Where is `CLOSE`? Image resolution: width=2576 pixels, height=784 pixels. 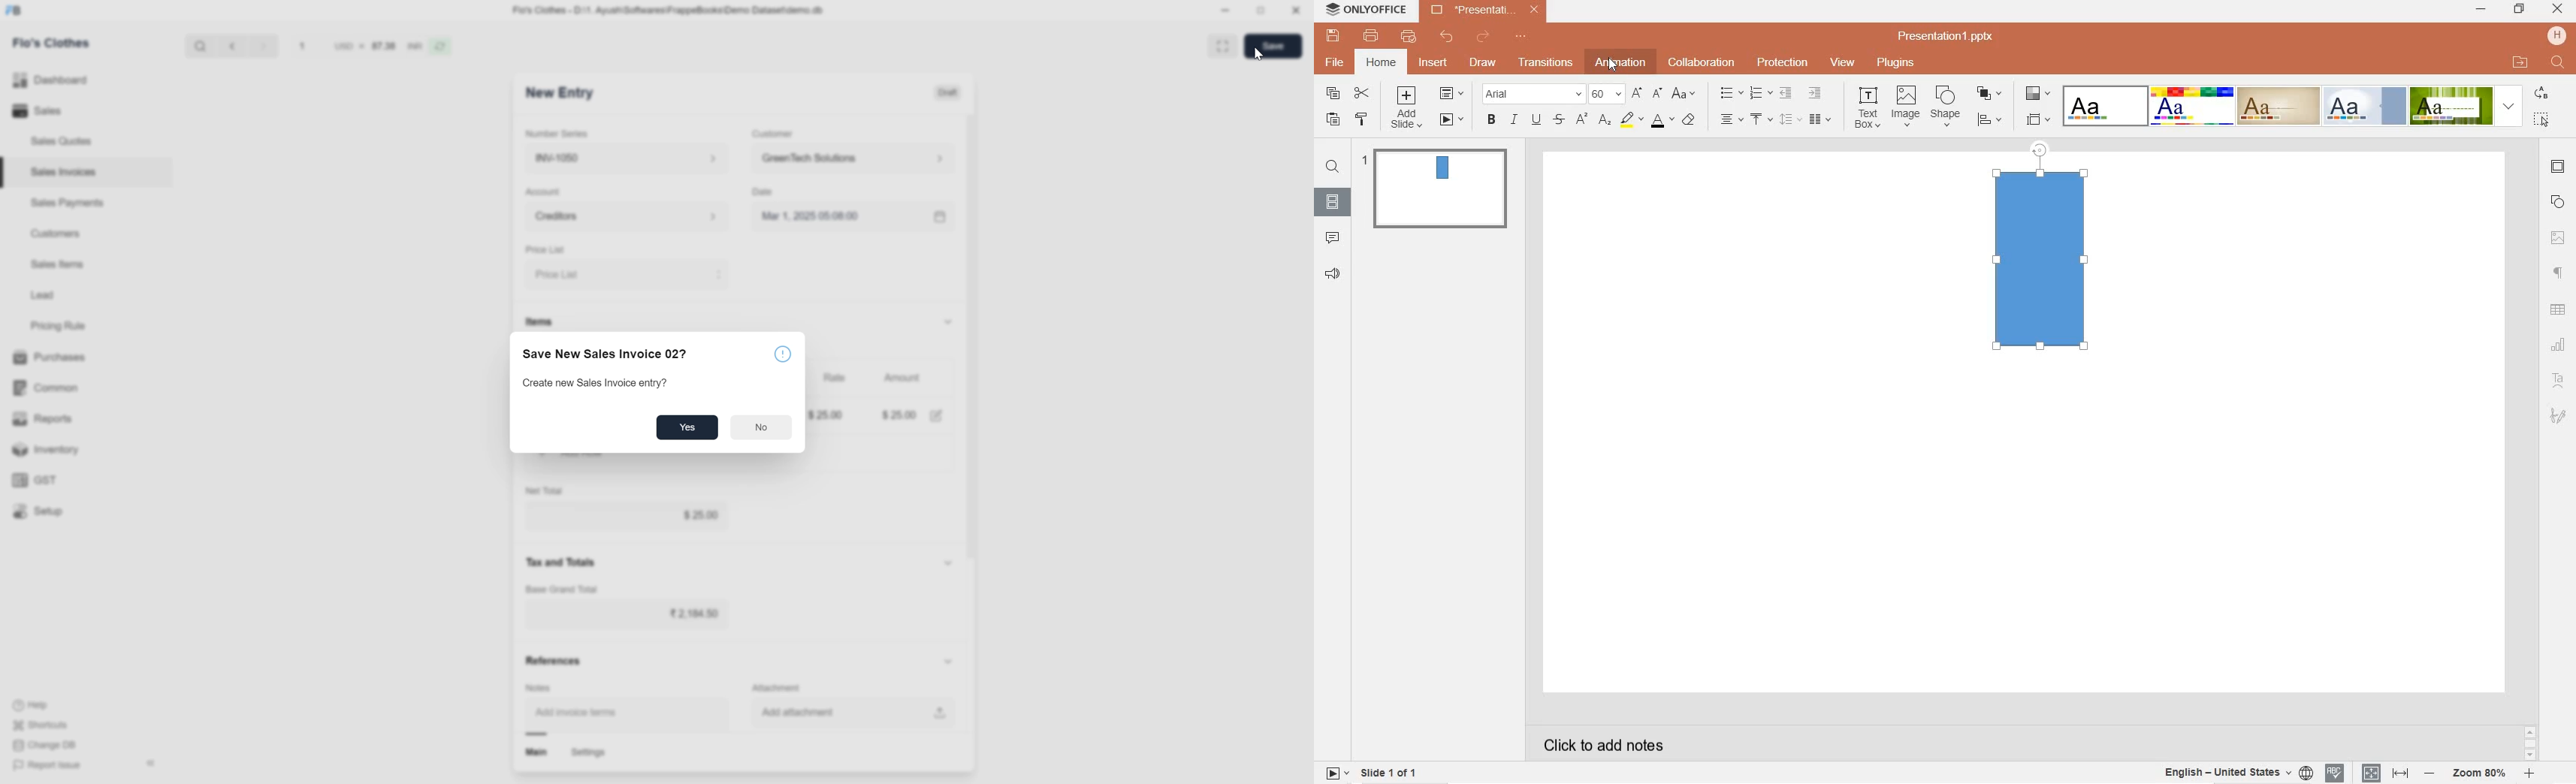 CLOSE is located at coordinates (2558, 10).